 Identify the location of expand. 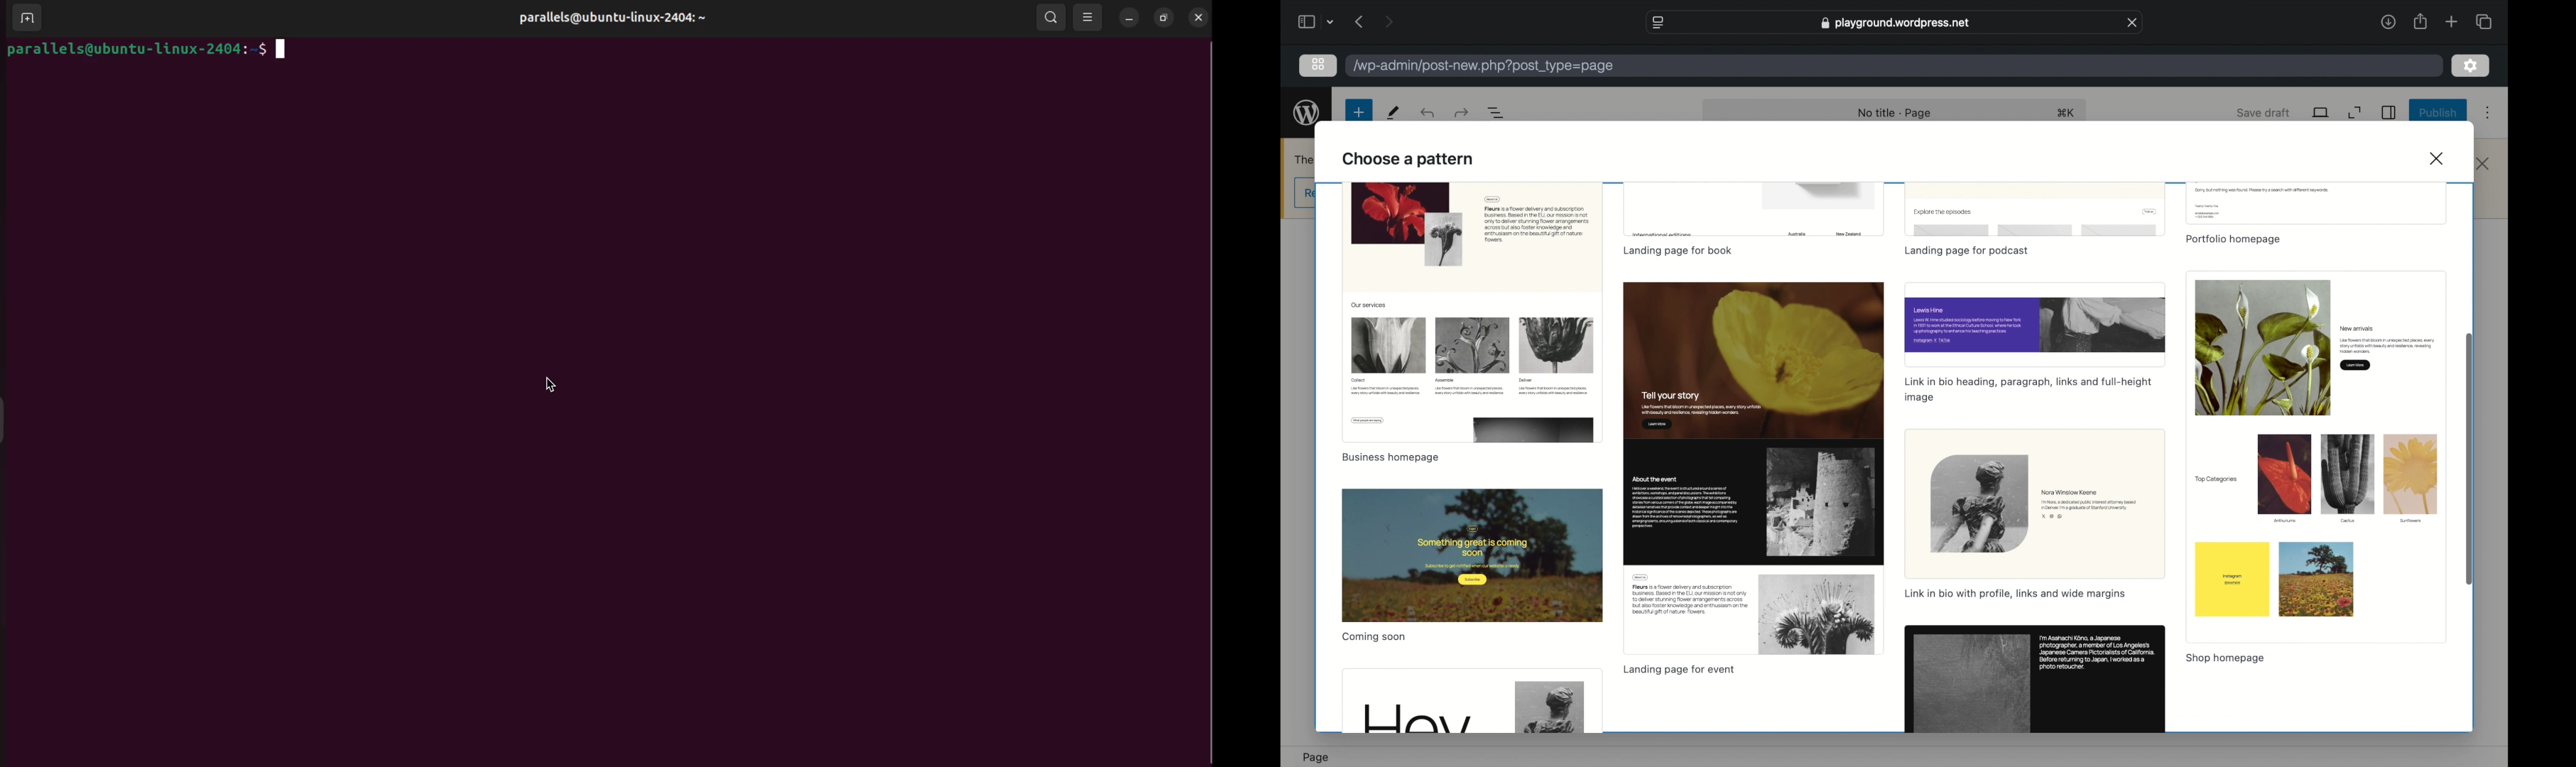
(2354, 113).